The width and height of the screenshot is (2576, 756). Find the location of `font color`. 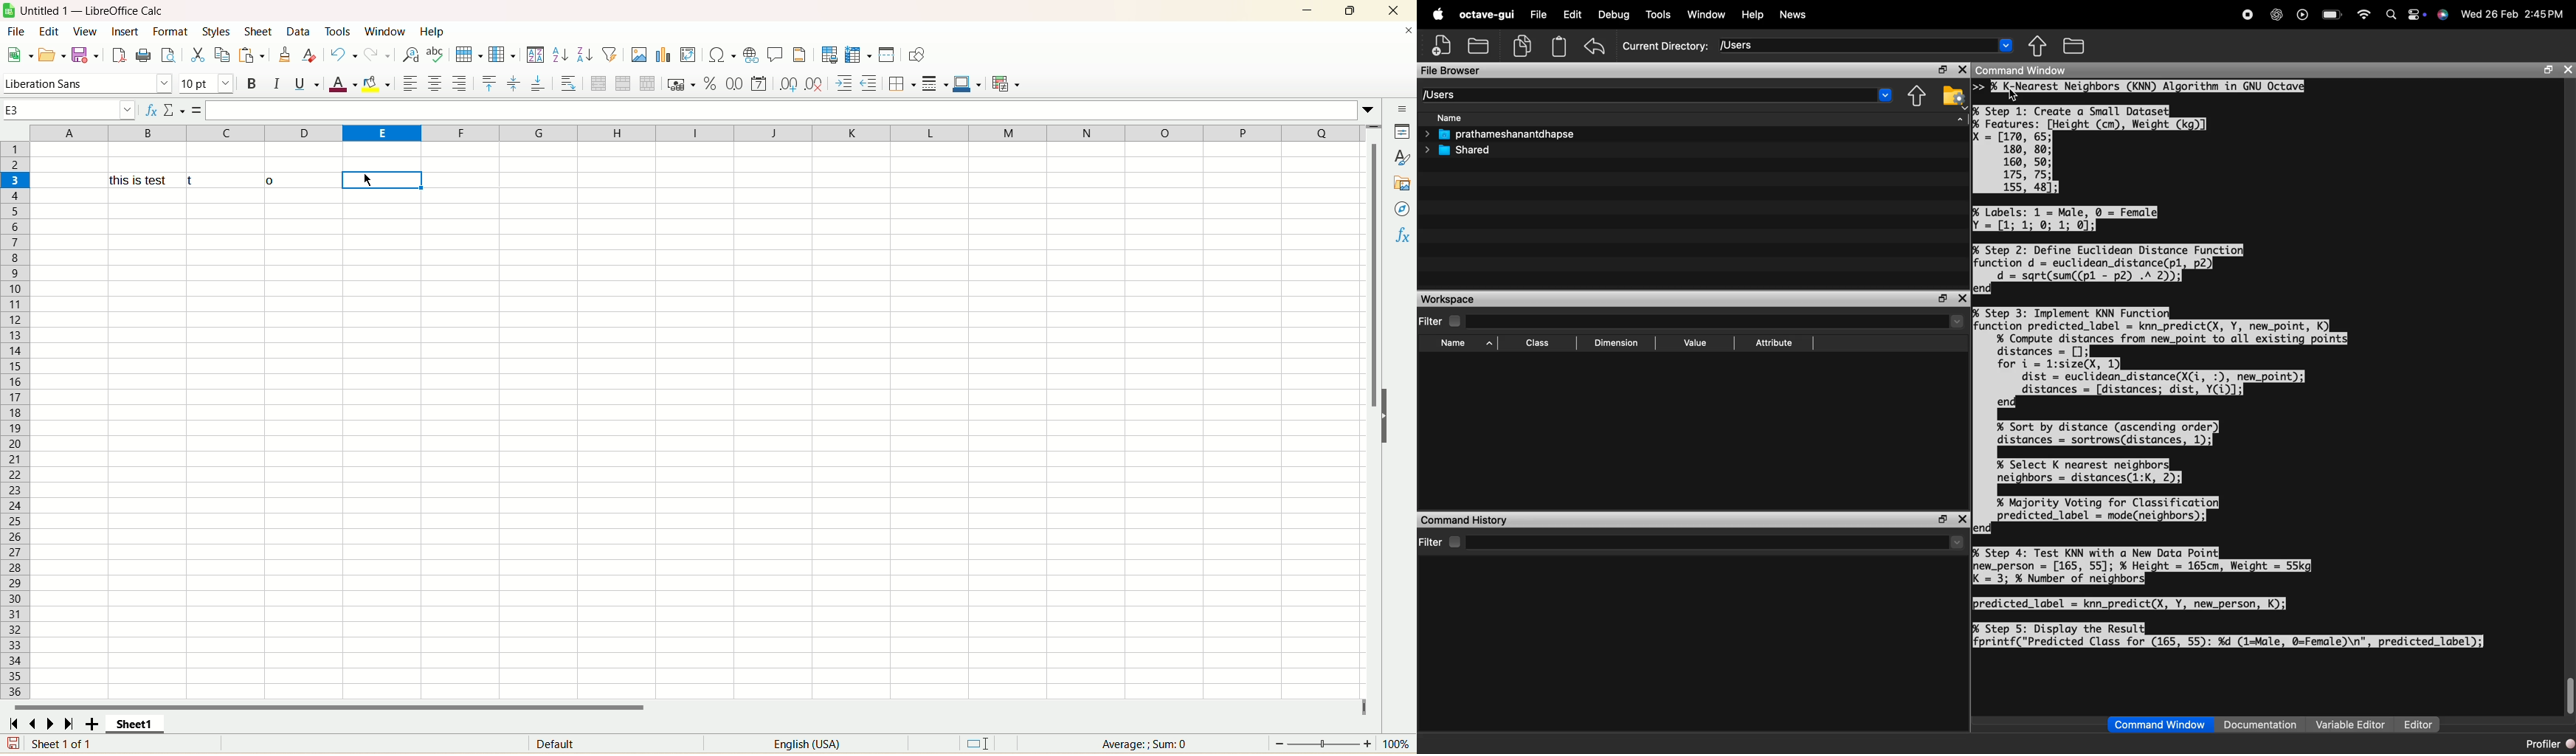

font color is located at coordinates (345, 85).